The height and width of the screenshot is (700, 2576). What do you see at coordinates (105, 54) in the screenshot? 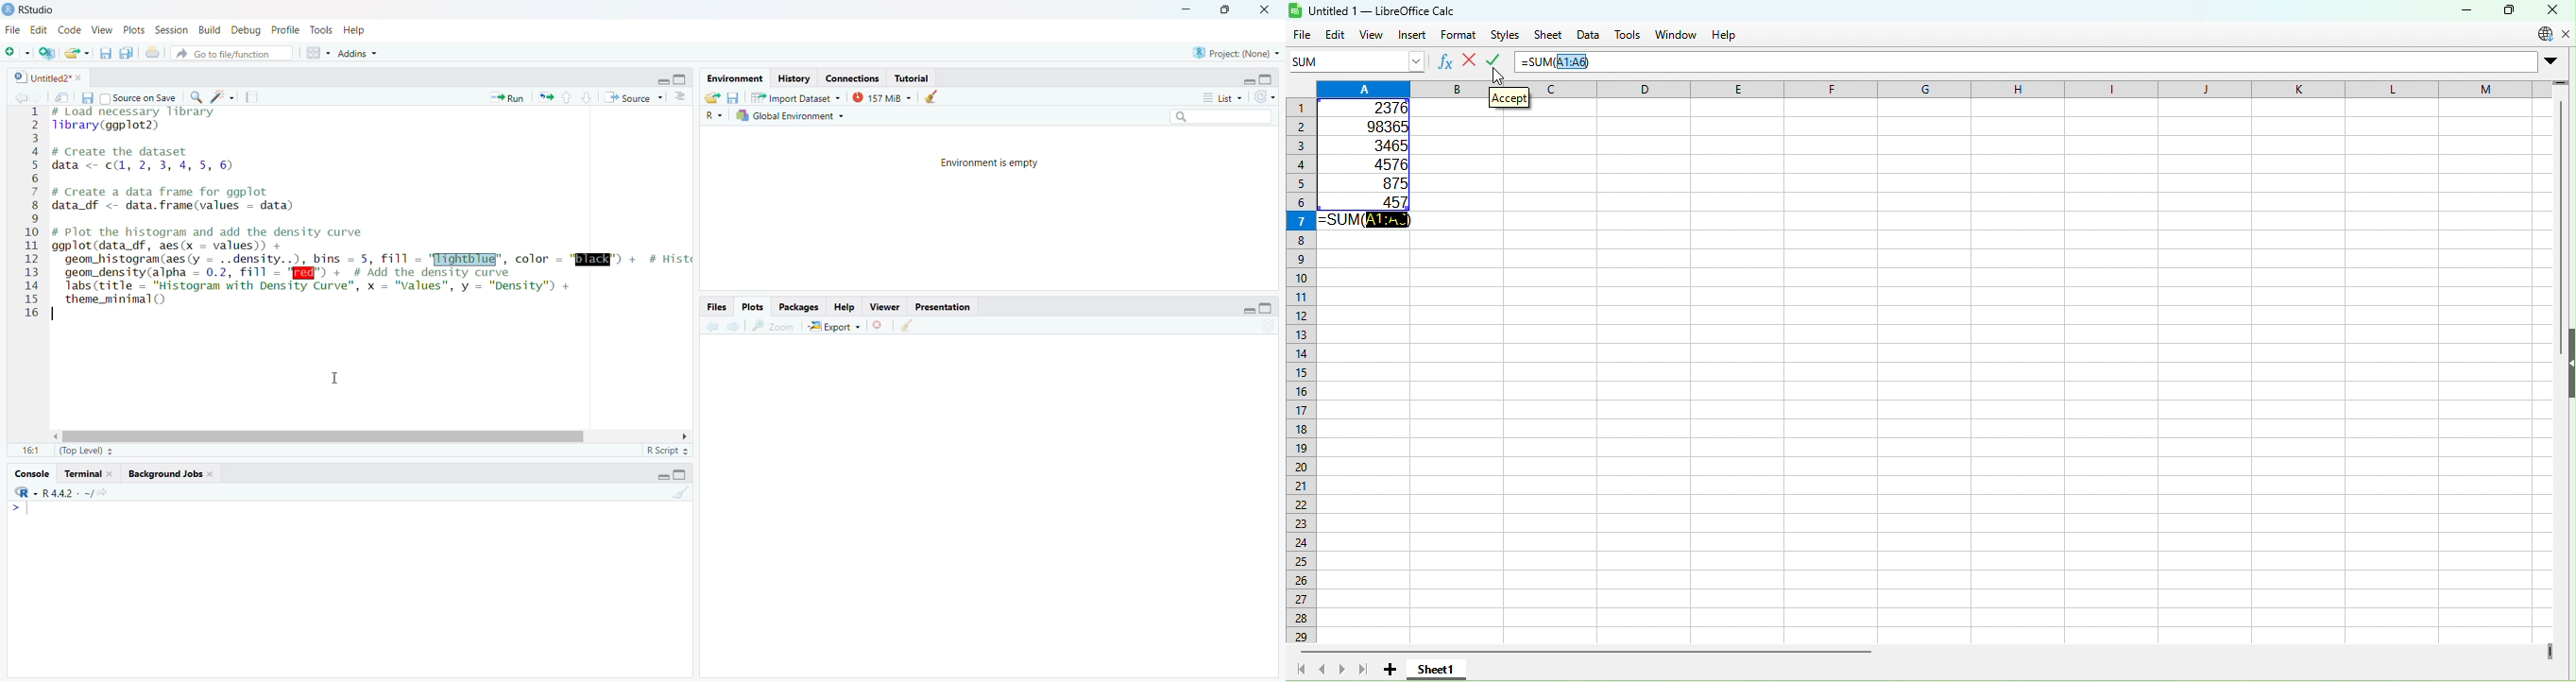
I see `save current document` at bounding box center [105, 54].